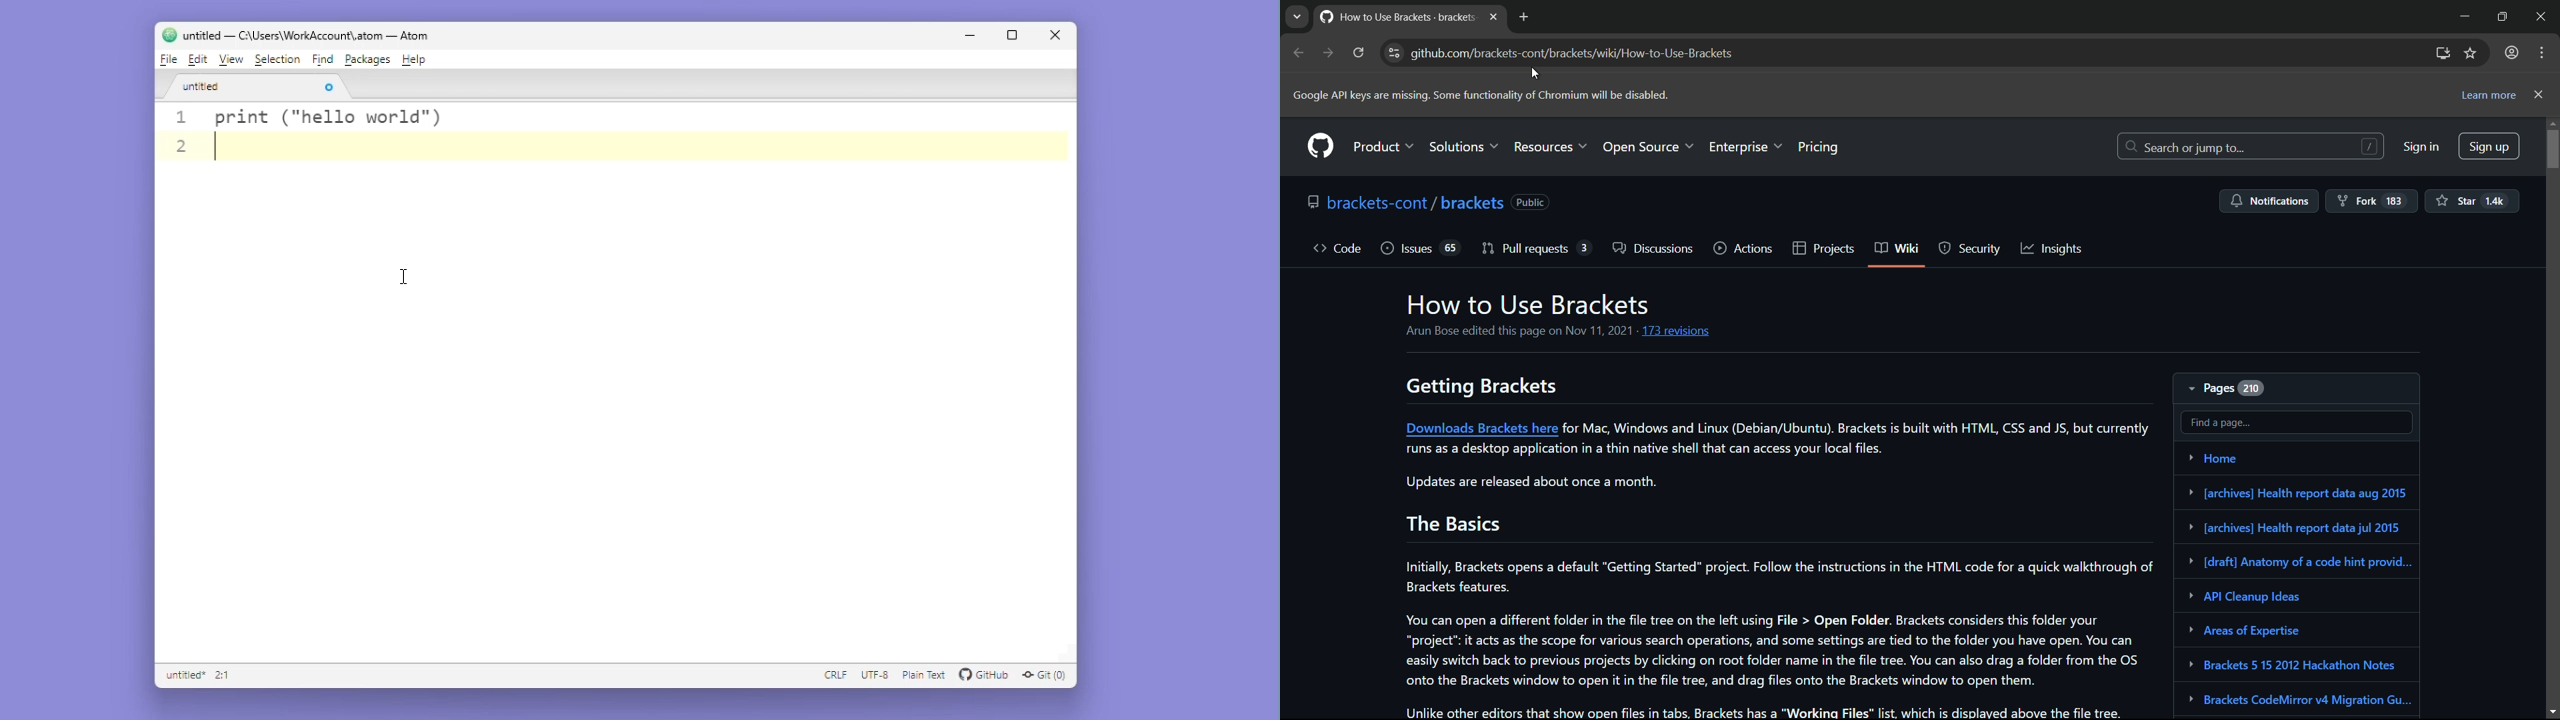 The height and width of the screenshot is (728, 2576). I want to click on How to Use Brackets - brackets, so click(1397, 19).